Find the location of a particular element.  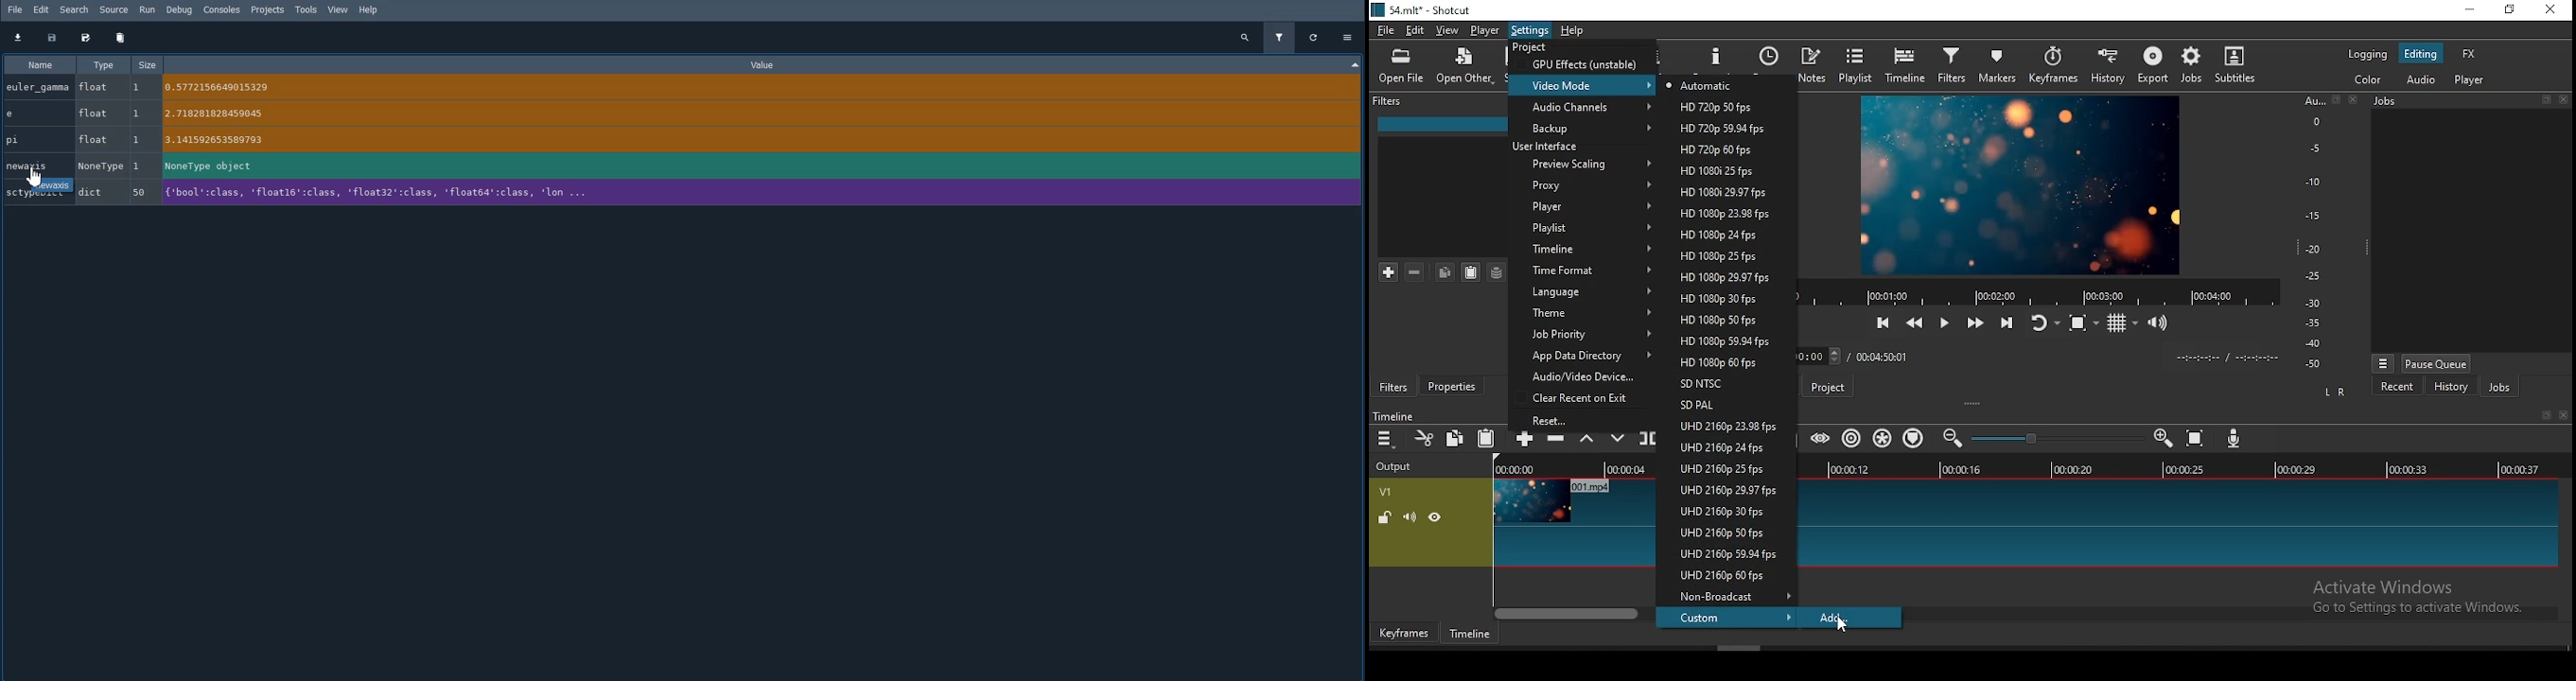

00:00:04 is located at coordinates (1623, 468).